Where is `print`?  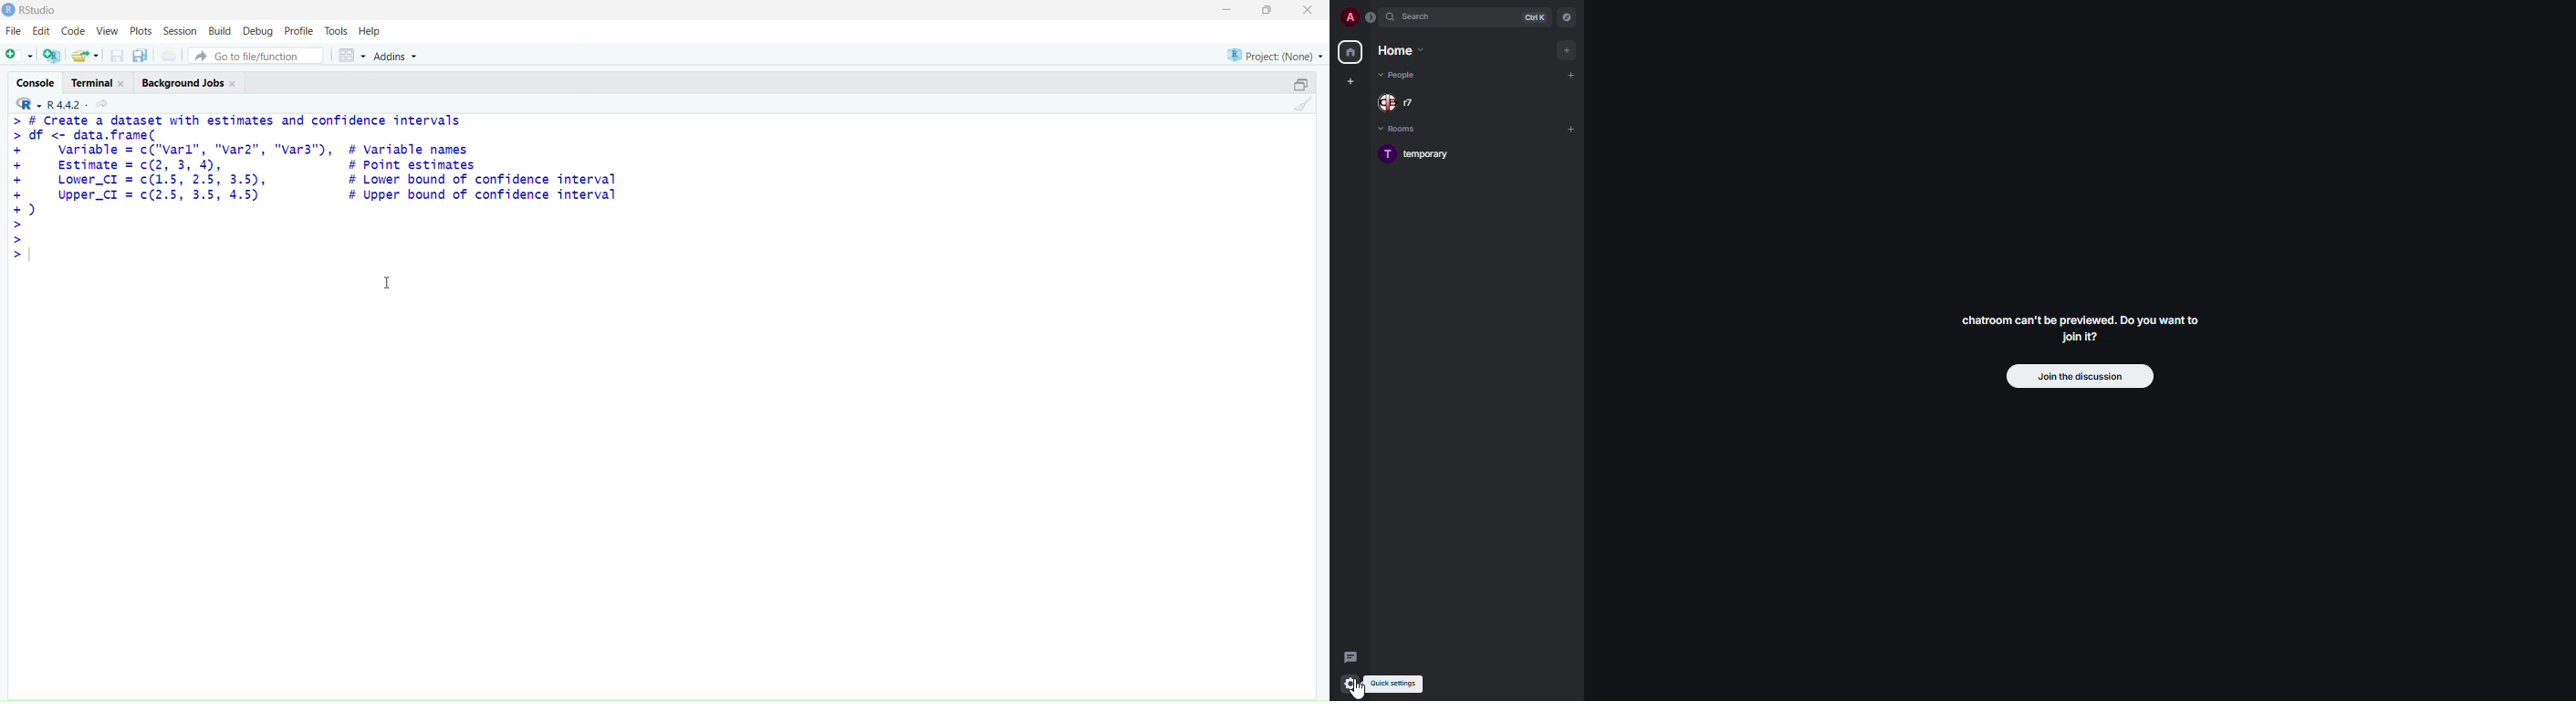 print is located at coordinates (168, 55).